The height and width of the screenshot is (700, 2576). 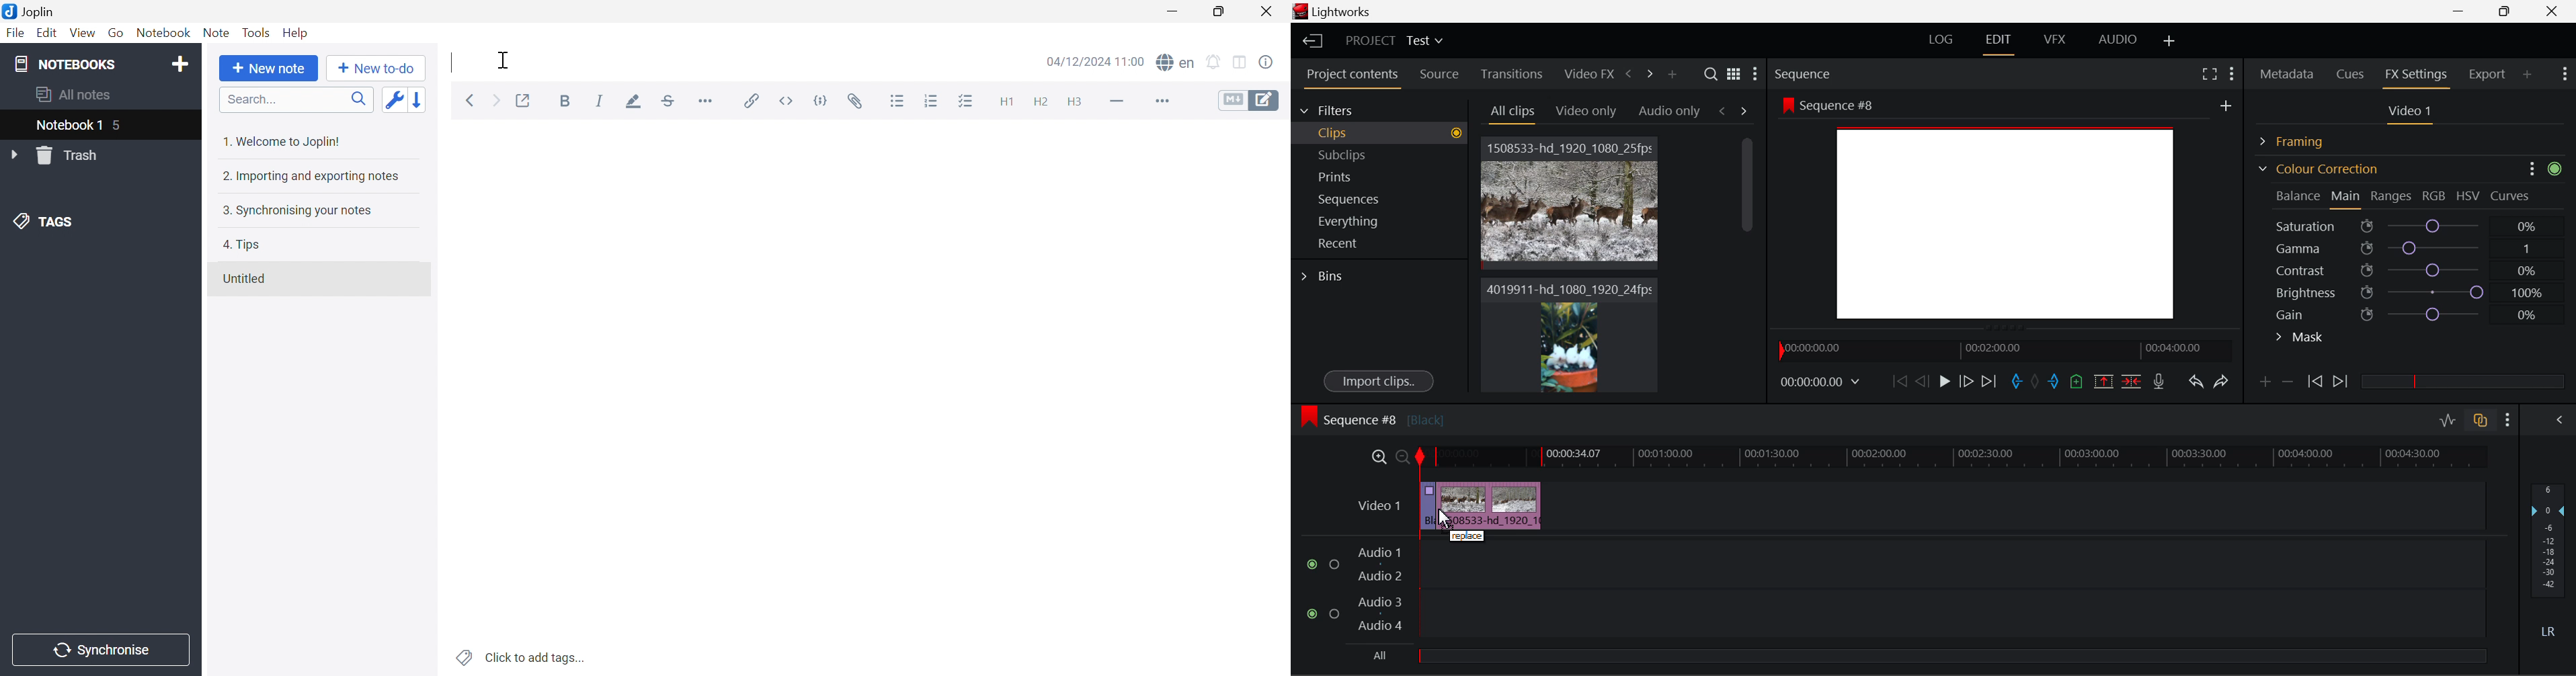 What do you see at coordinates (377, 69) in the screenshot?
I see `New to-do` at bounding box center [377, 69].